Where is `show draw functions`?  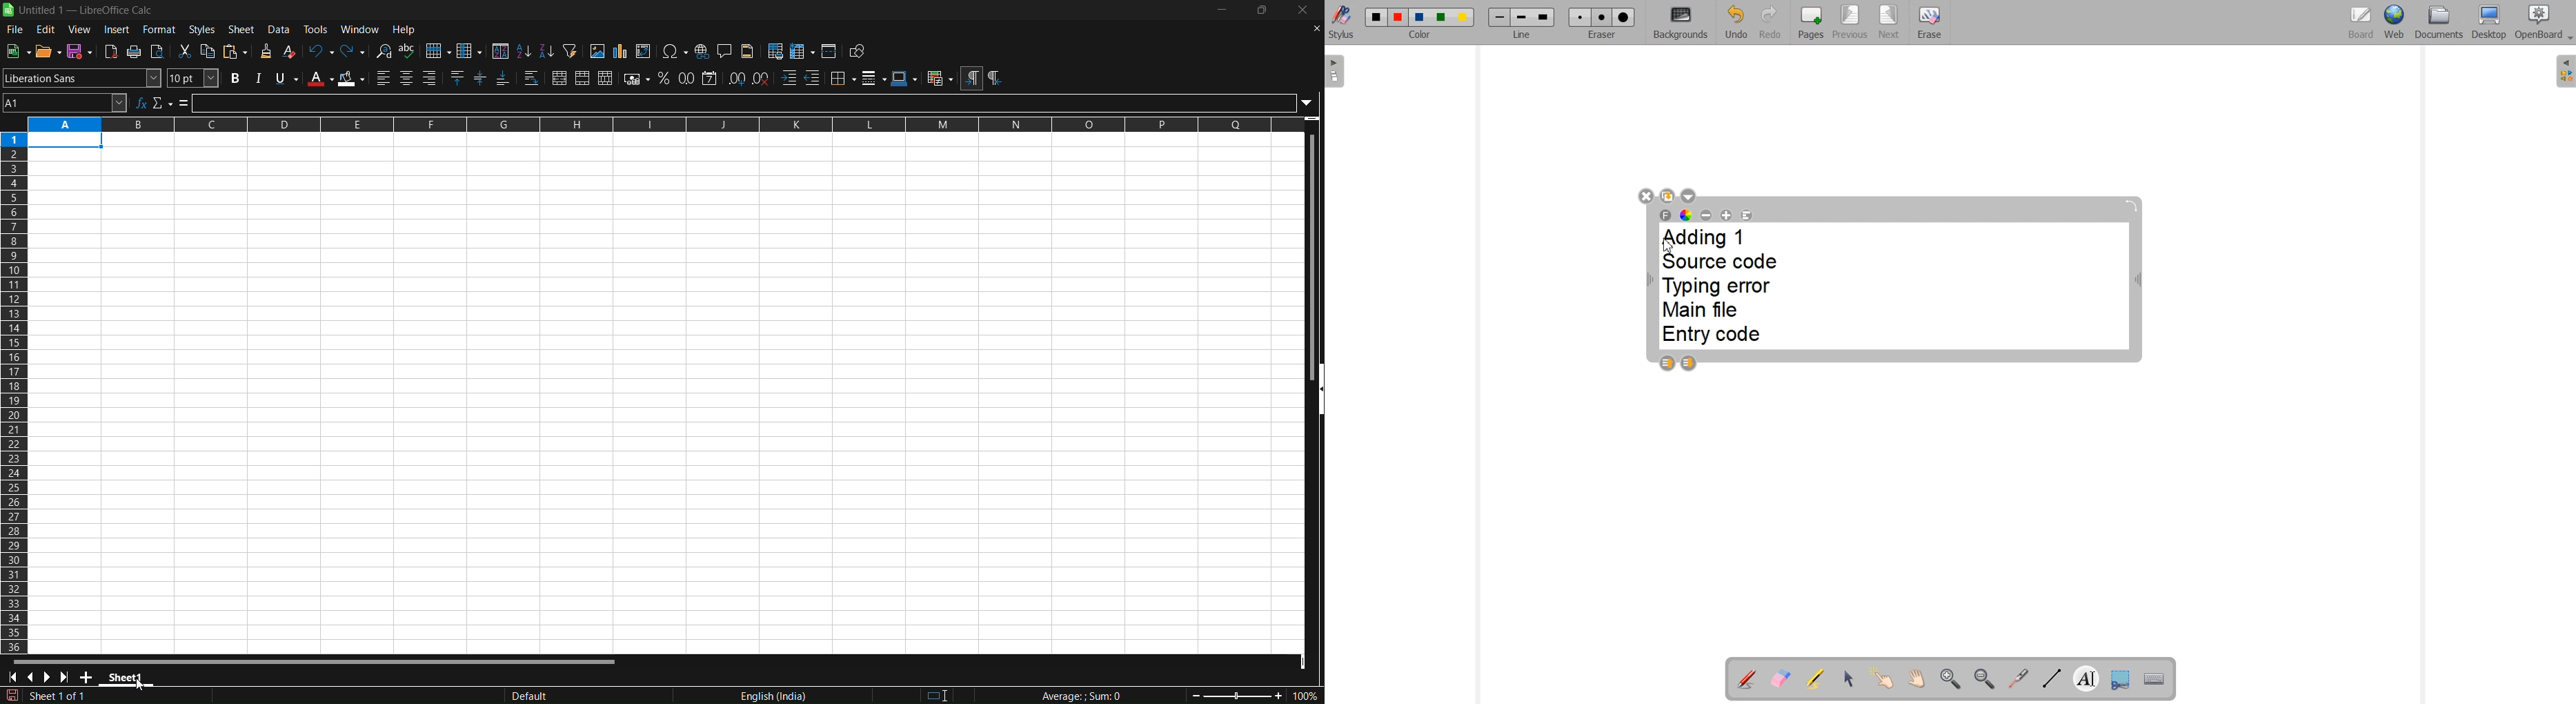
show draw functions is located at coordinates (859, 52).